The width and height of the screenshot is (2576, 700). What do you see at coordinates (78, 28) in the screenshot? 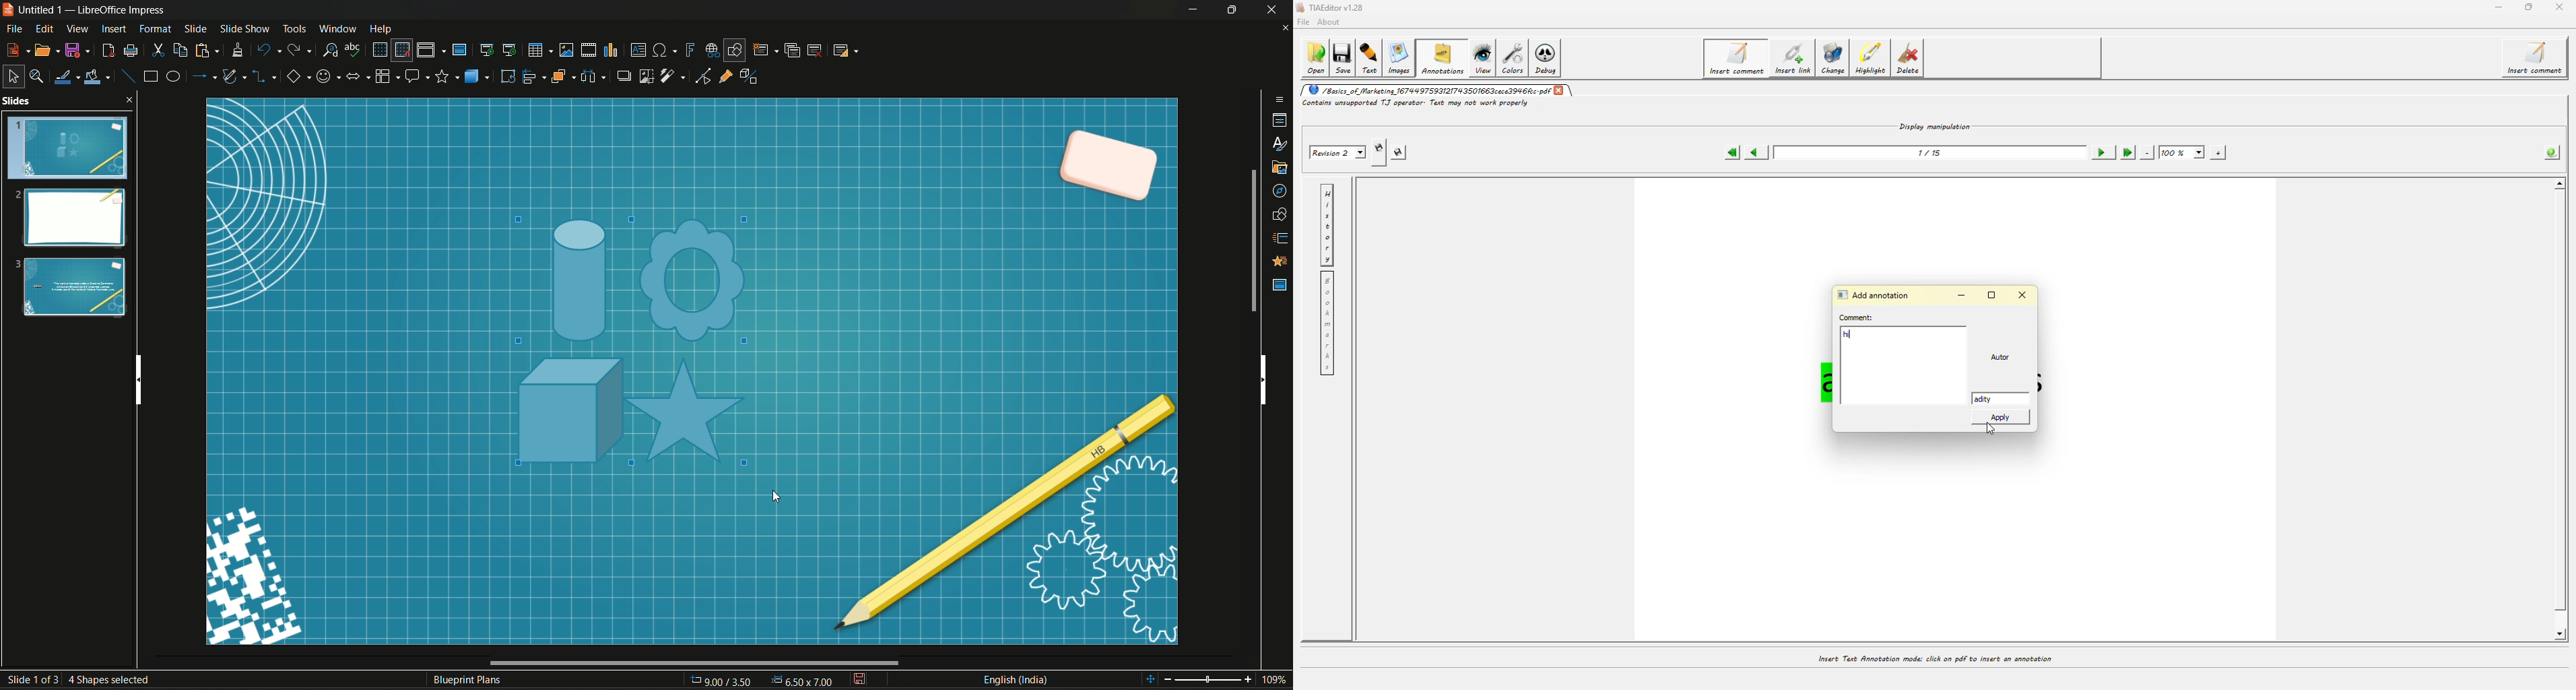
I see `View` at bounding box center [78, 28].